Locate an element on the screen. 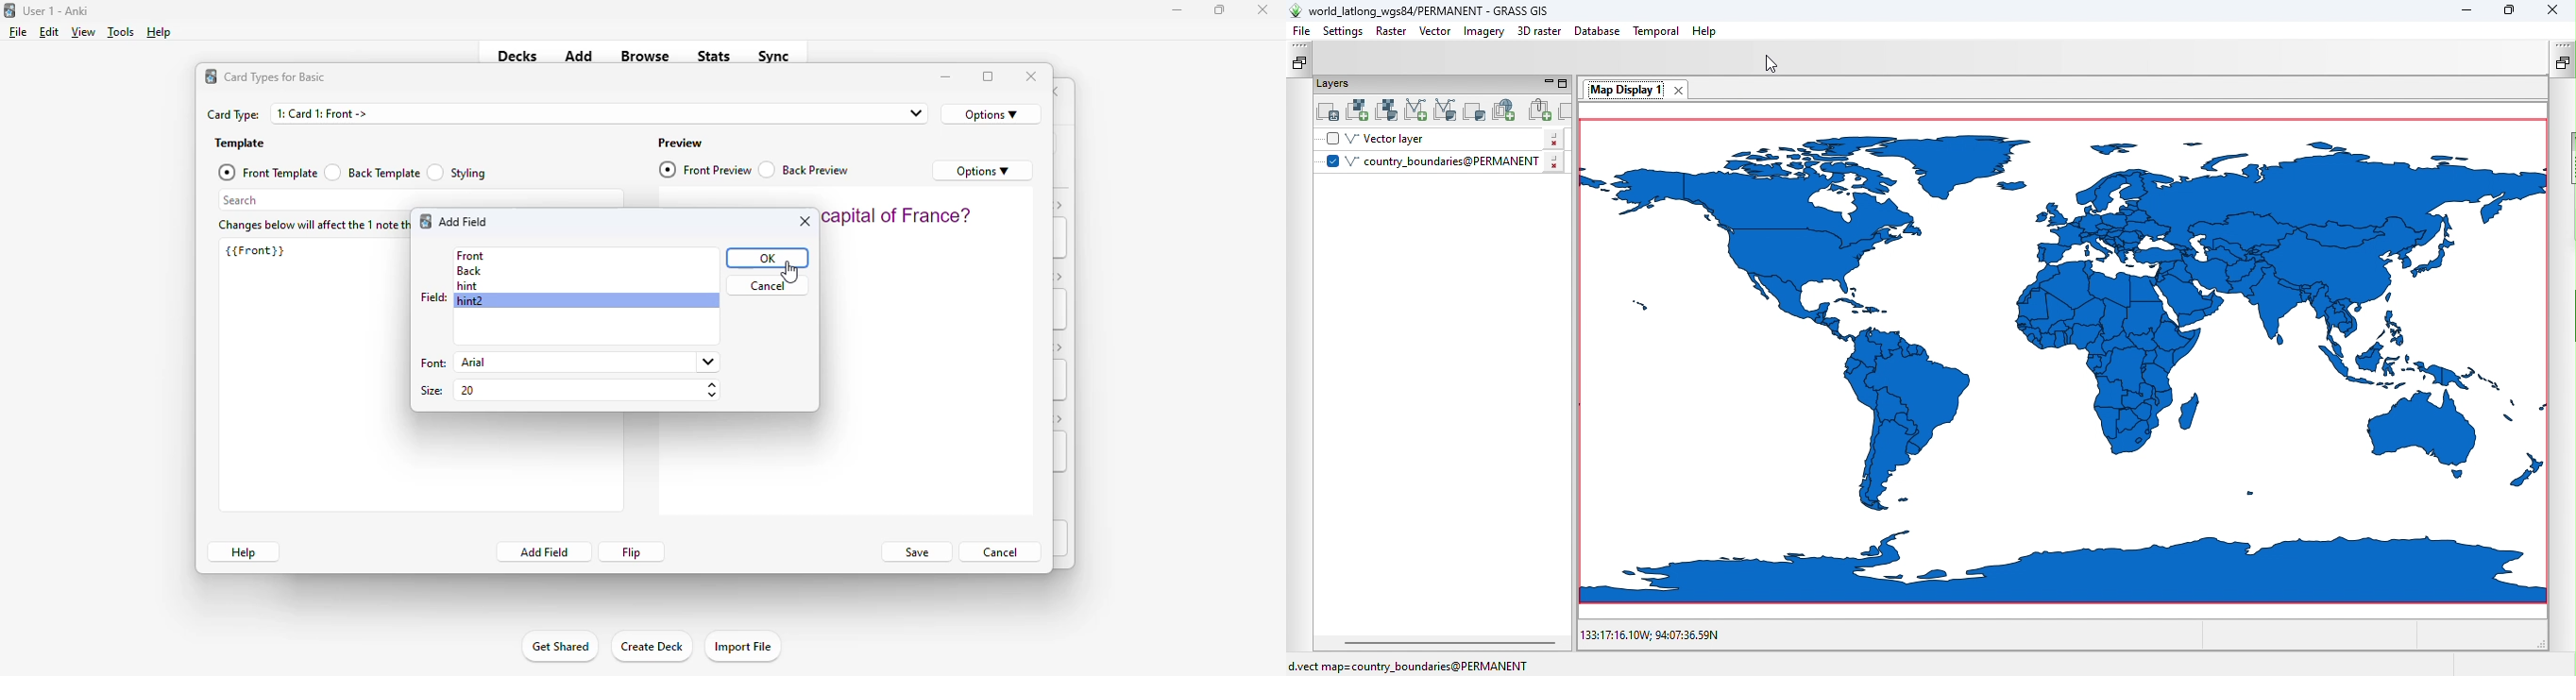  close is located at coordinates (804, 222).